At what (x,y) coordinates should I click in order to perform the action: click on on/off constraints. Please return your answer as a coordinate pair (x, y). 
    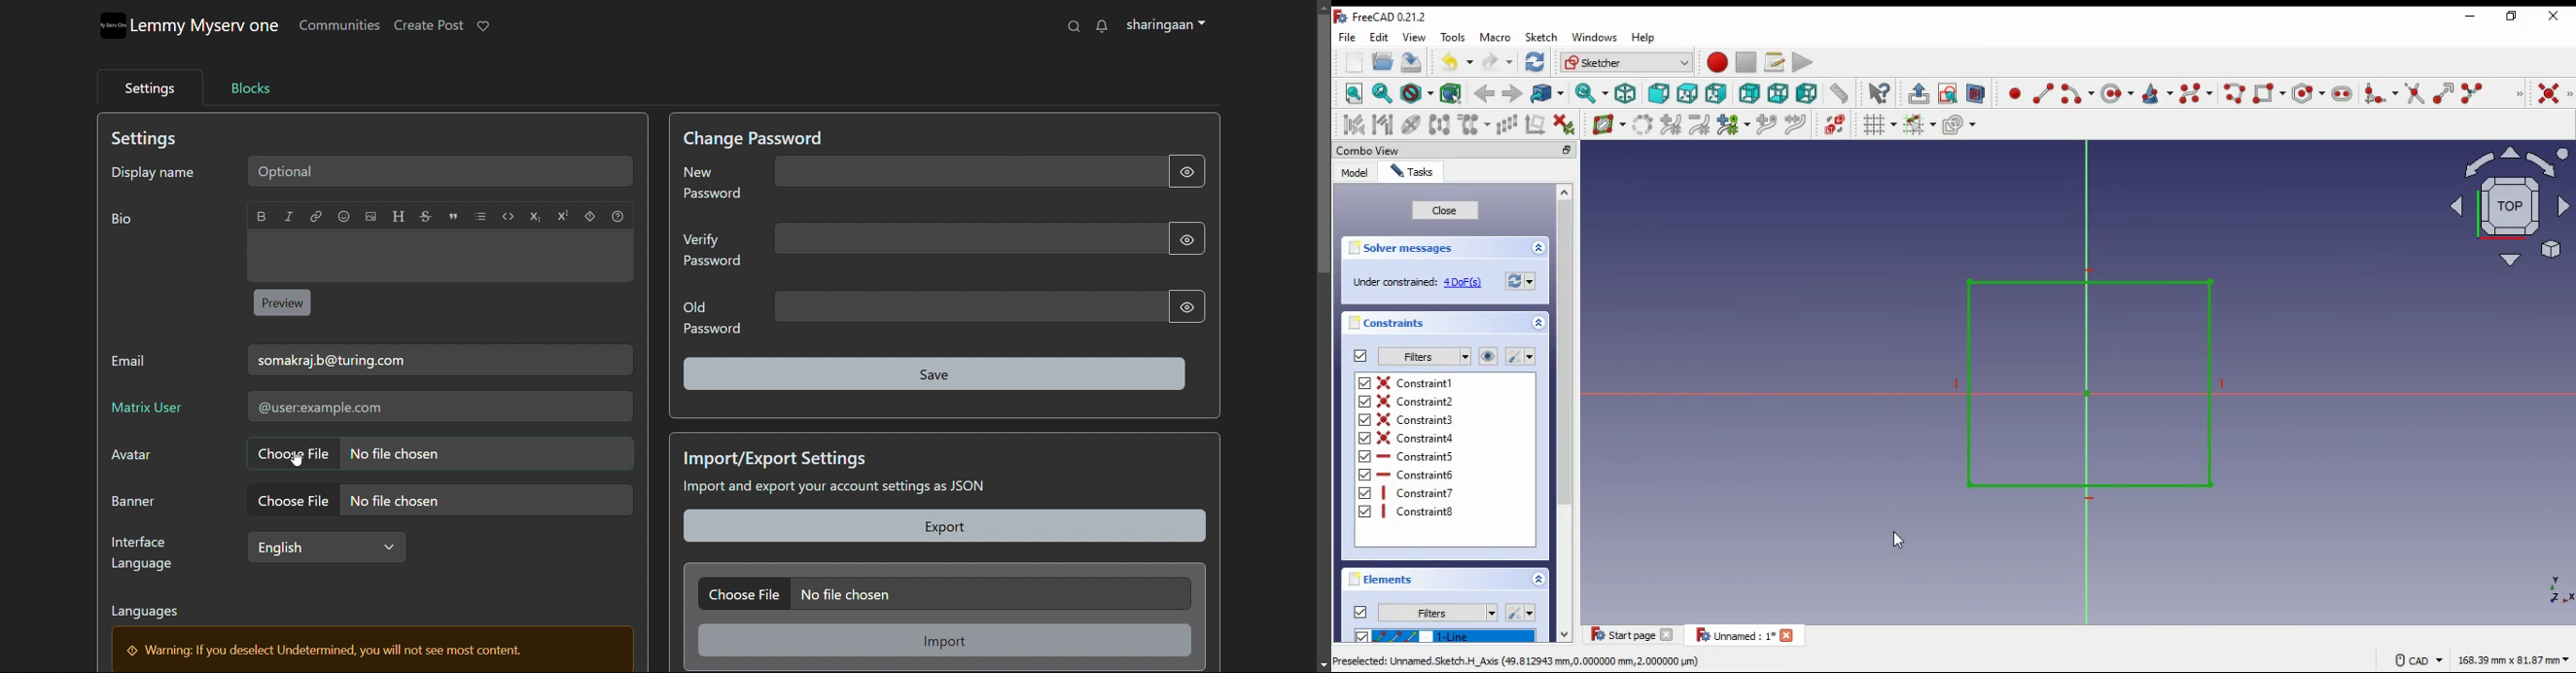
    Looking at the image, I should click on (1361, 356).